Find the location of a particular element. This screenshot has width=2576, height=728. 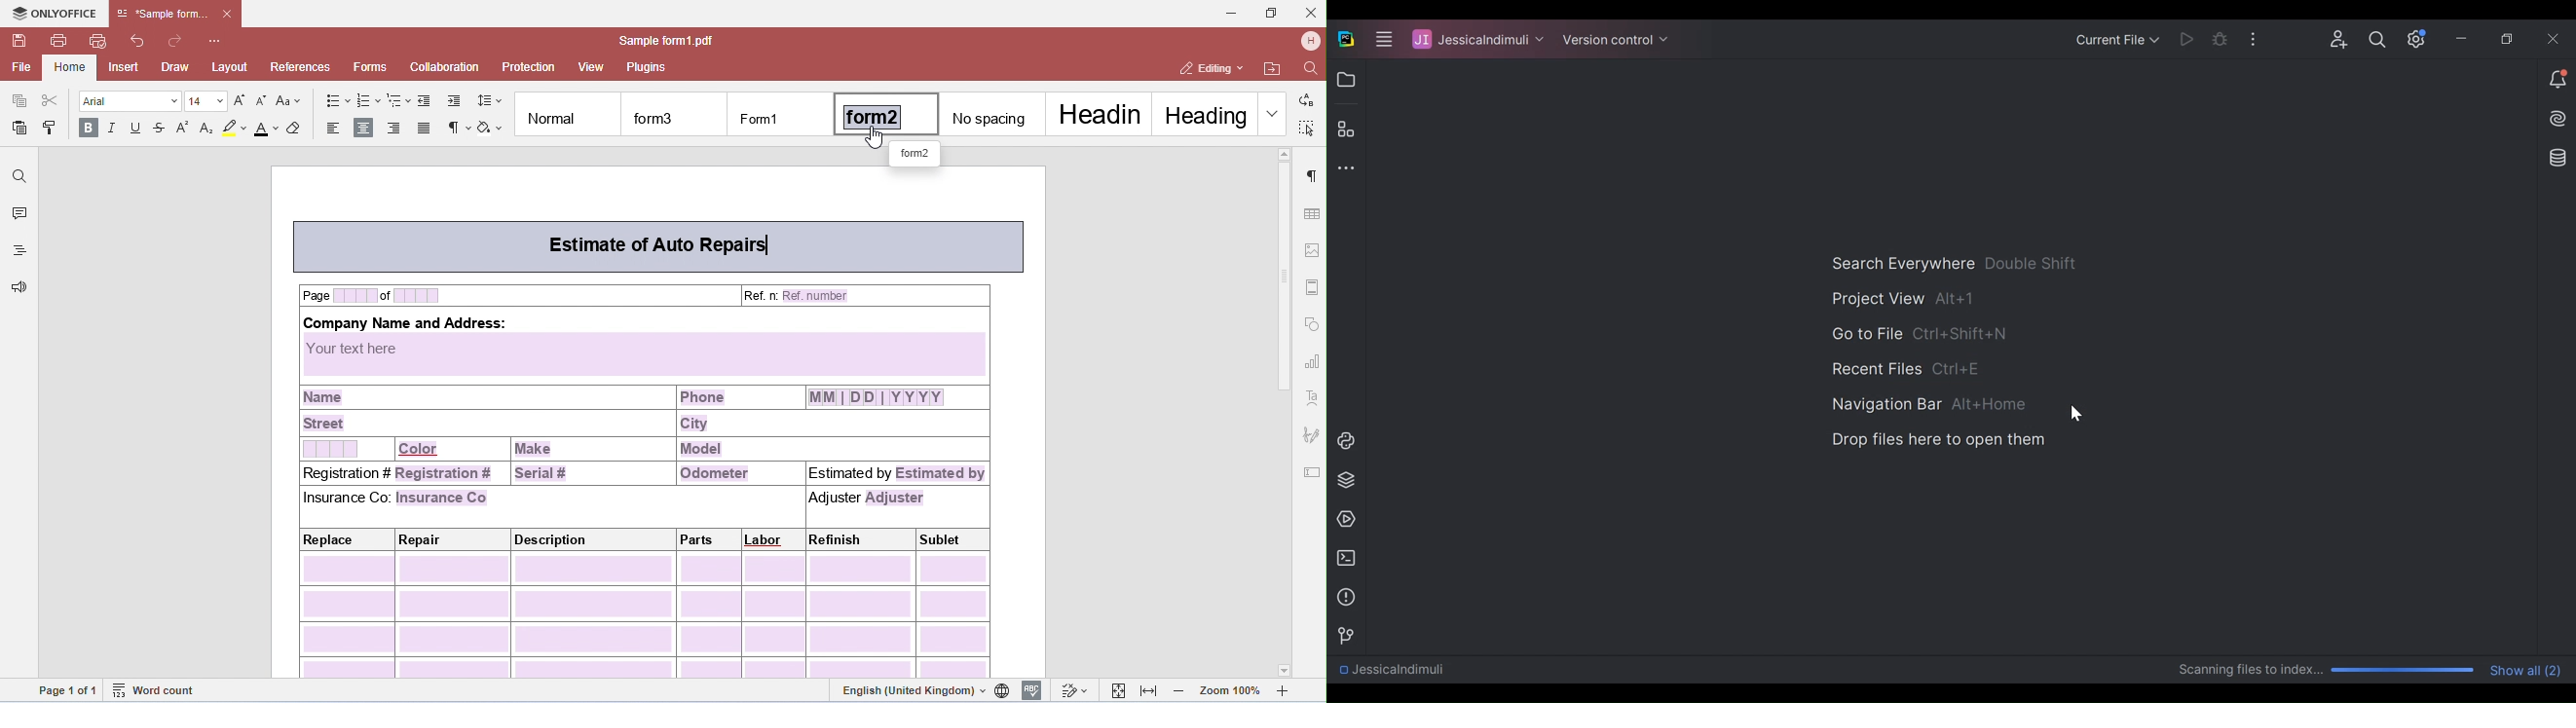

AI Assistant is located at coordinates (2560, 118).